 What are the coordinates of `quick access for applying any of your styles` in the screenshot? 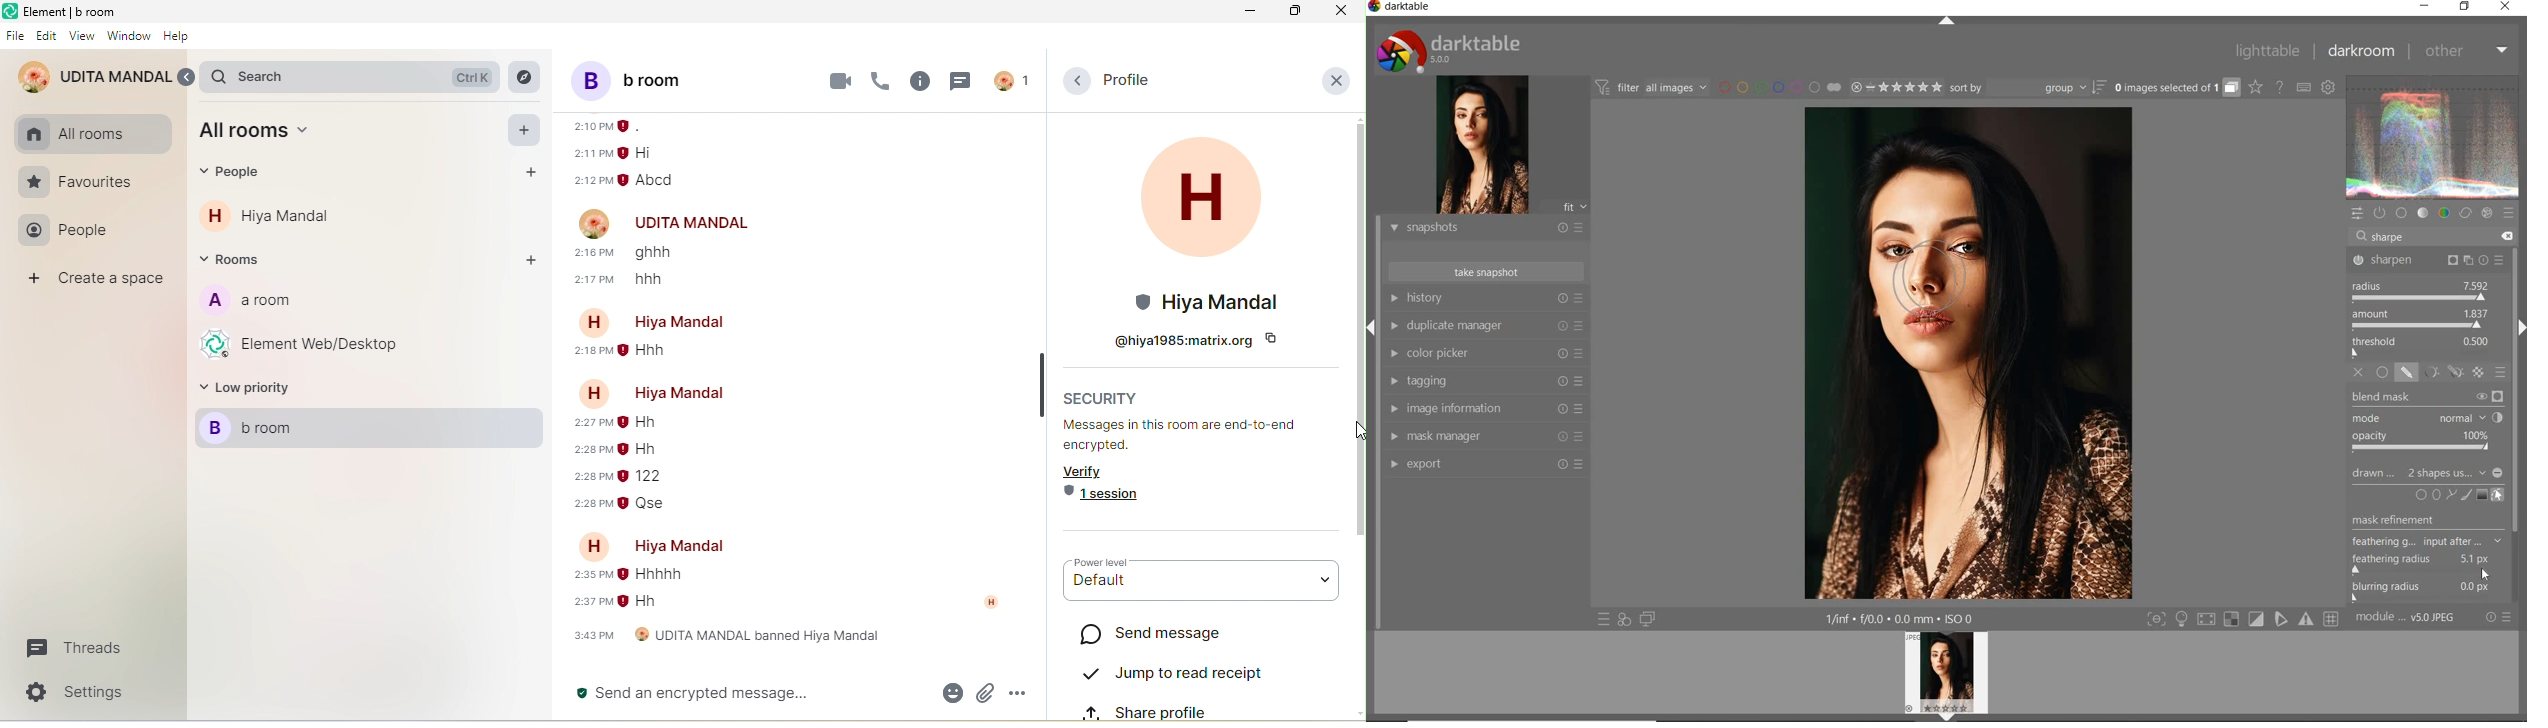 It's located at (1623, 620).